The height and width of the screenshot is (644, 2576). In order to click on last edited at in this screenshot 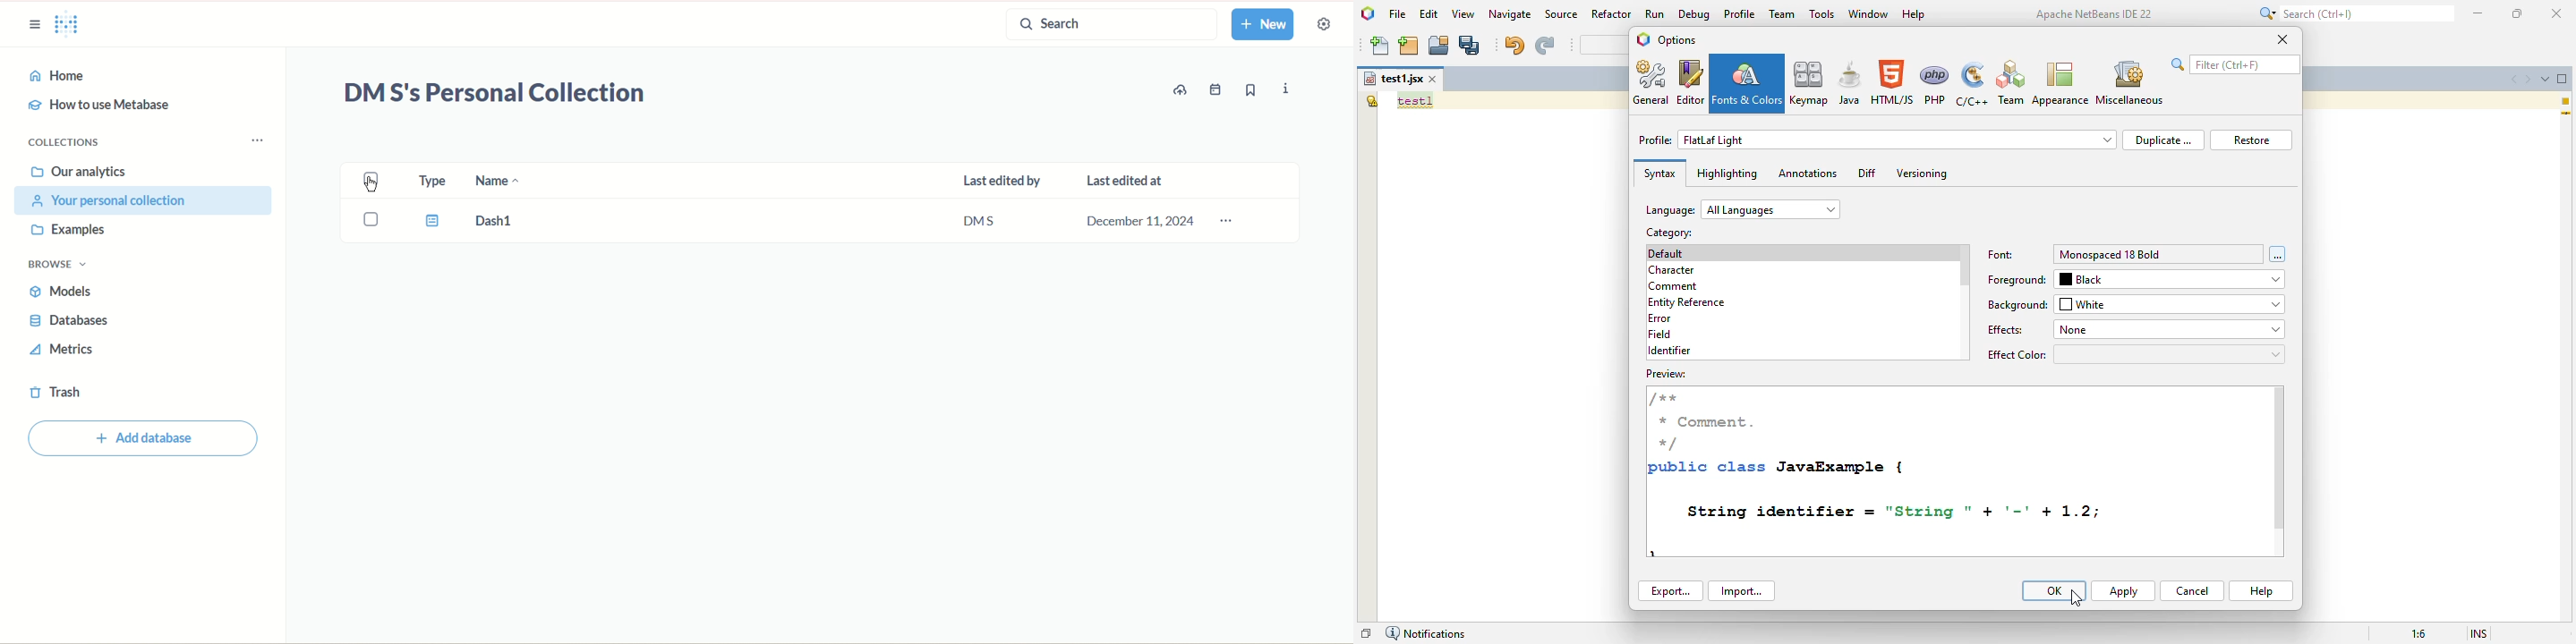, I will do `click(1123, 183)`.